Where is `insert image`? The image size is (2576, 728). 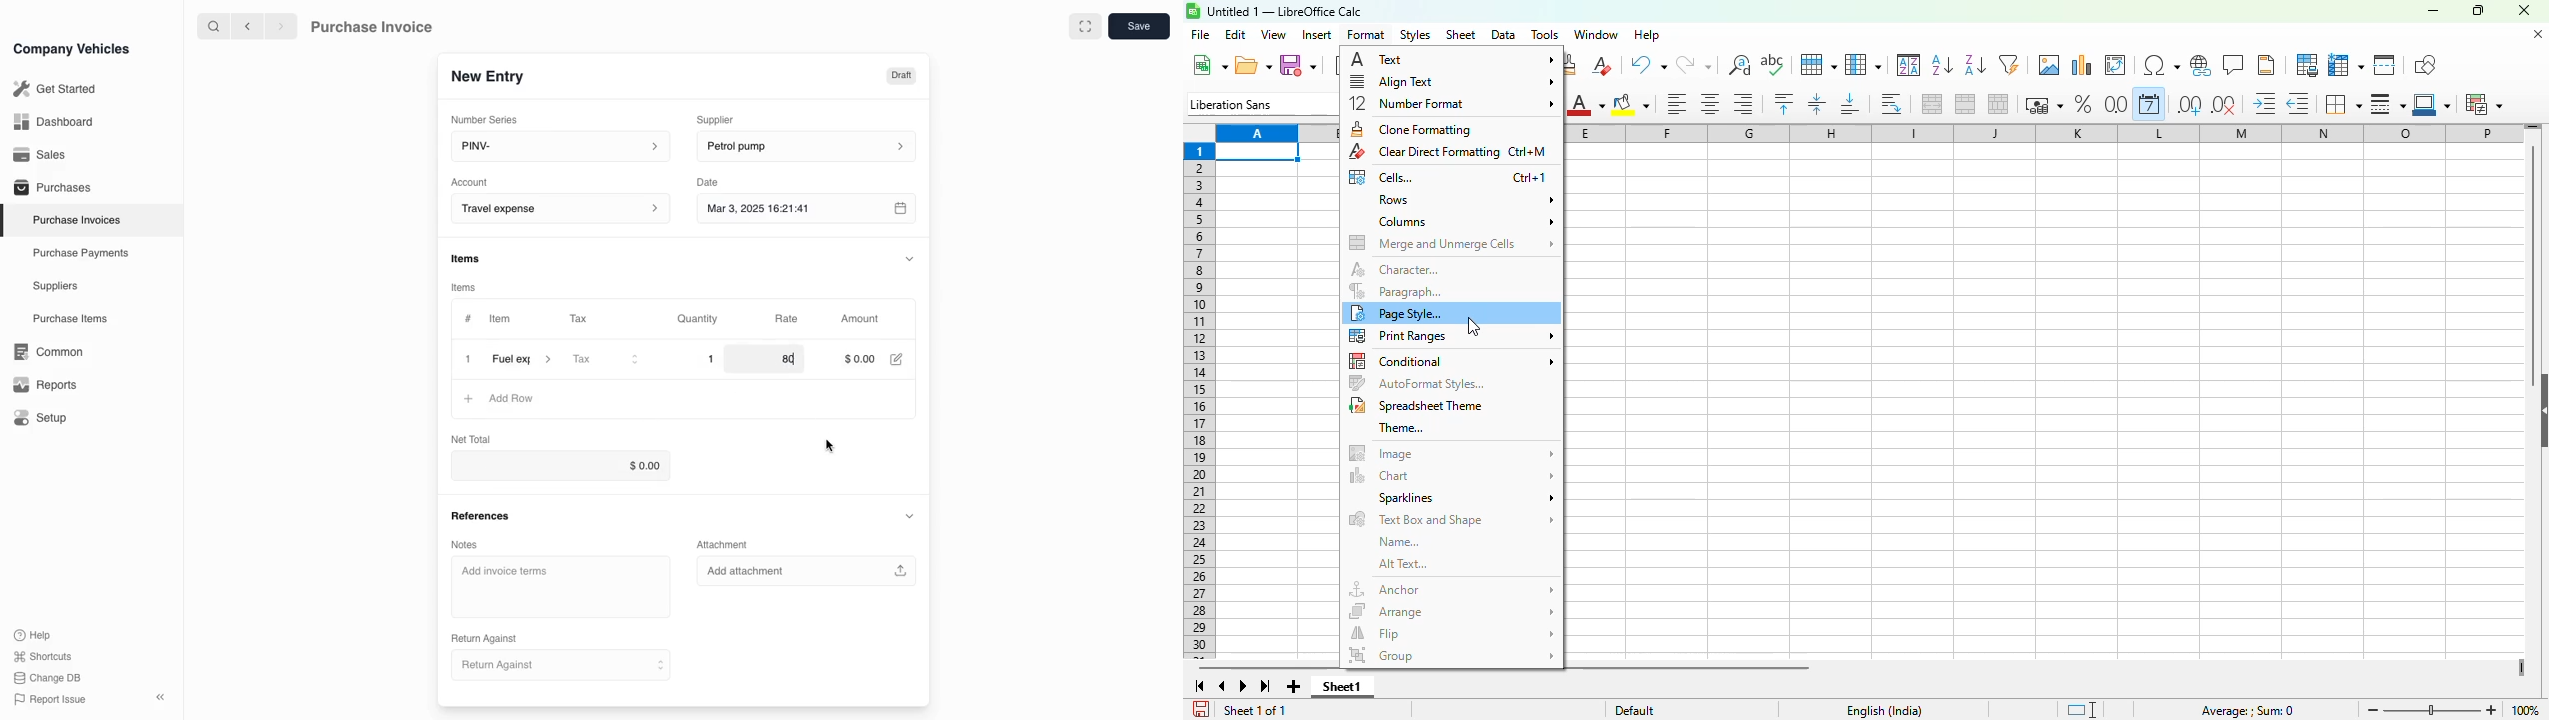
insert image is located at coordinates (2050, 65).